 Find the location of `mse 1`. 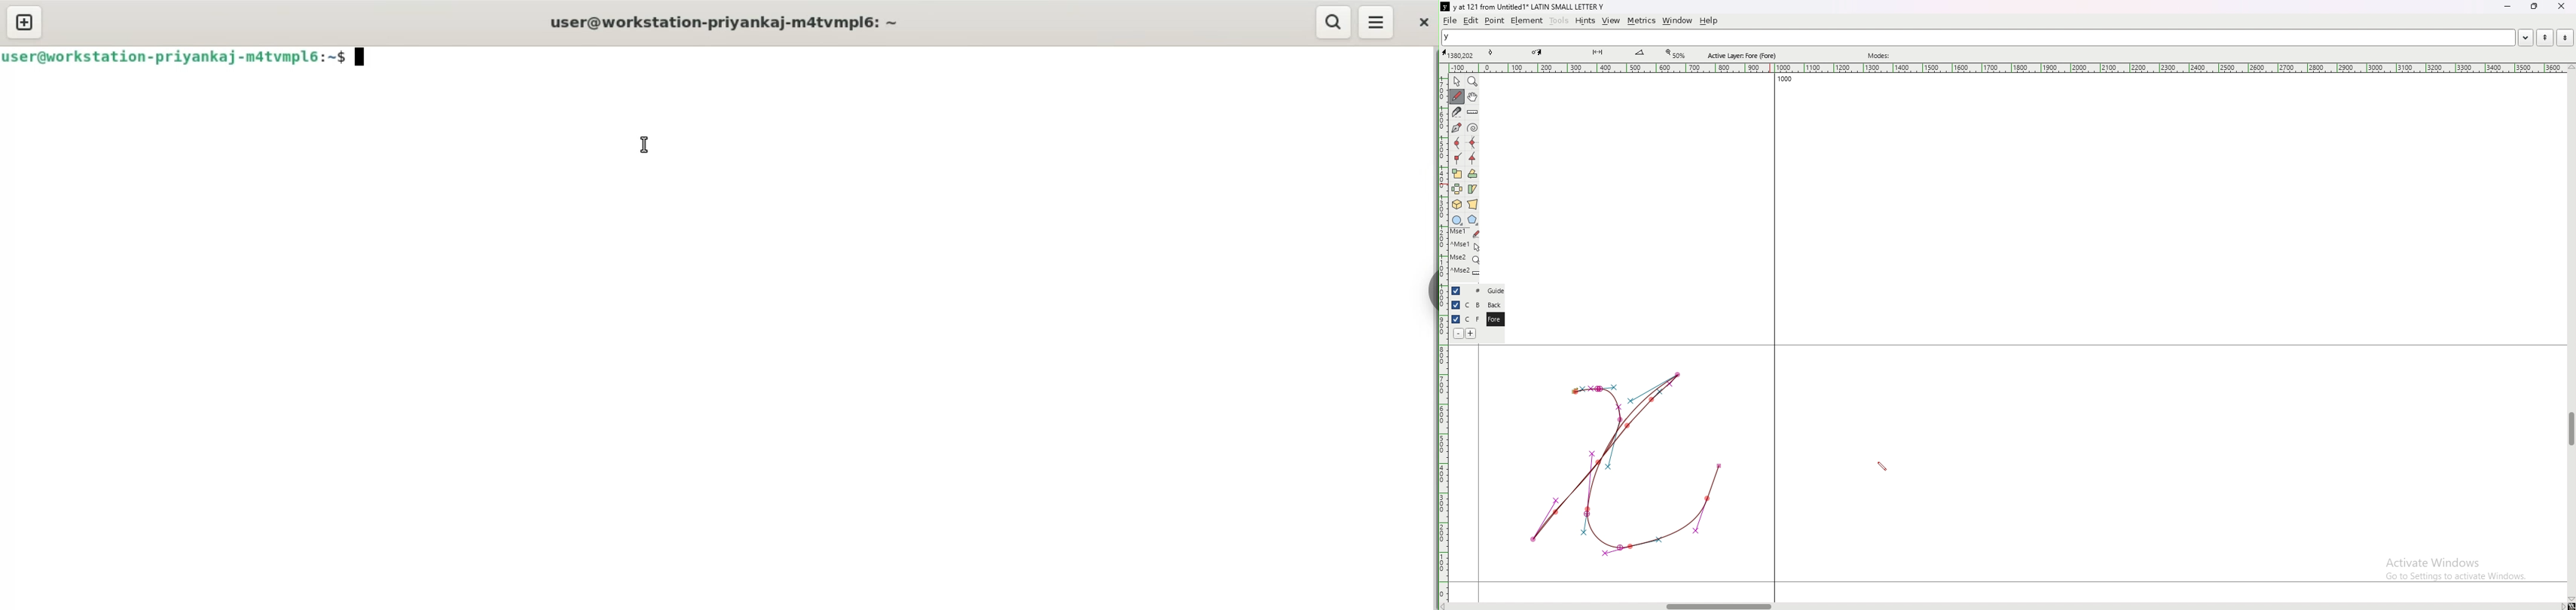

mse 1 is located at coordinates (1465, 245).